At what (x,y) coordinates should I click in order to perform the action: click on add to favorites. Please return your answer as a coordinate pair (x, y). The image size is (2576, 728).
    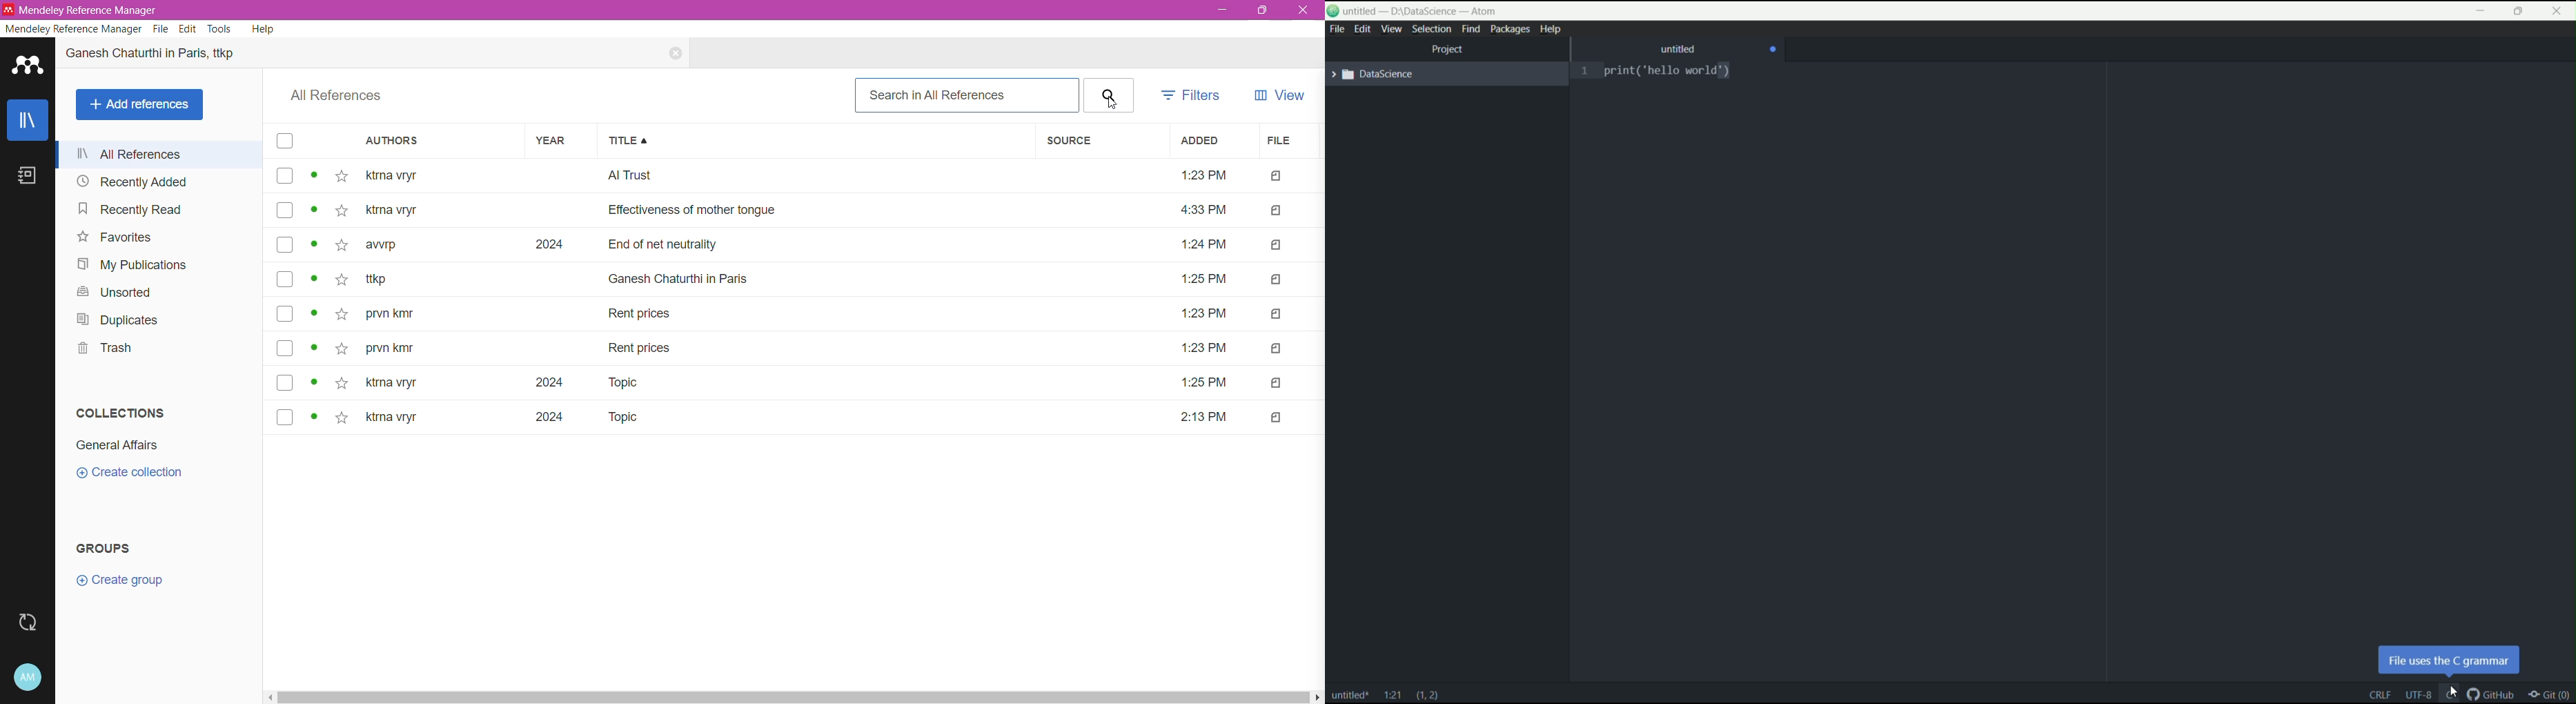
    Looking at the image, I should click on (341, 348).